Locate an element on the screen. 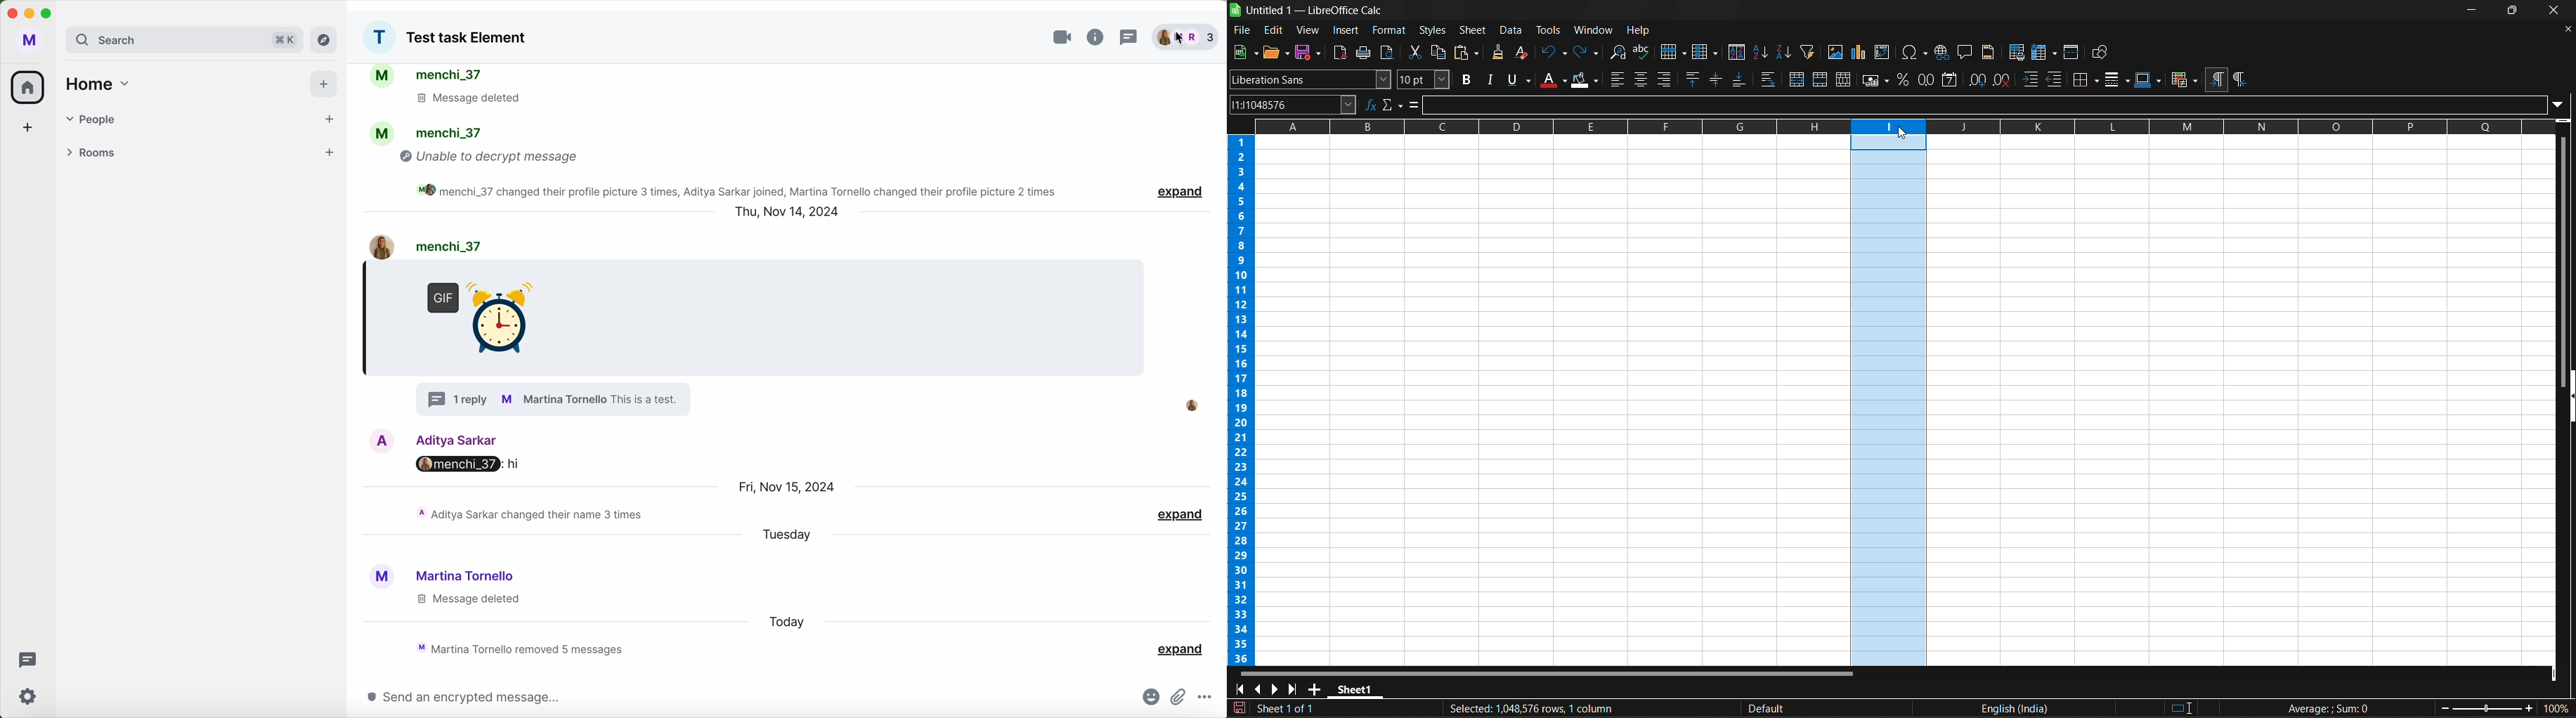 This screenshot has height=728, width=2576. close is located at coordinates (2556, 10).